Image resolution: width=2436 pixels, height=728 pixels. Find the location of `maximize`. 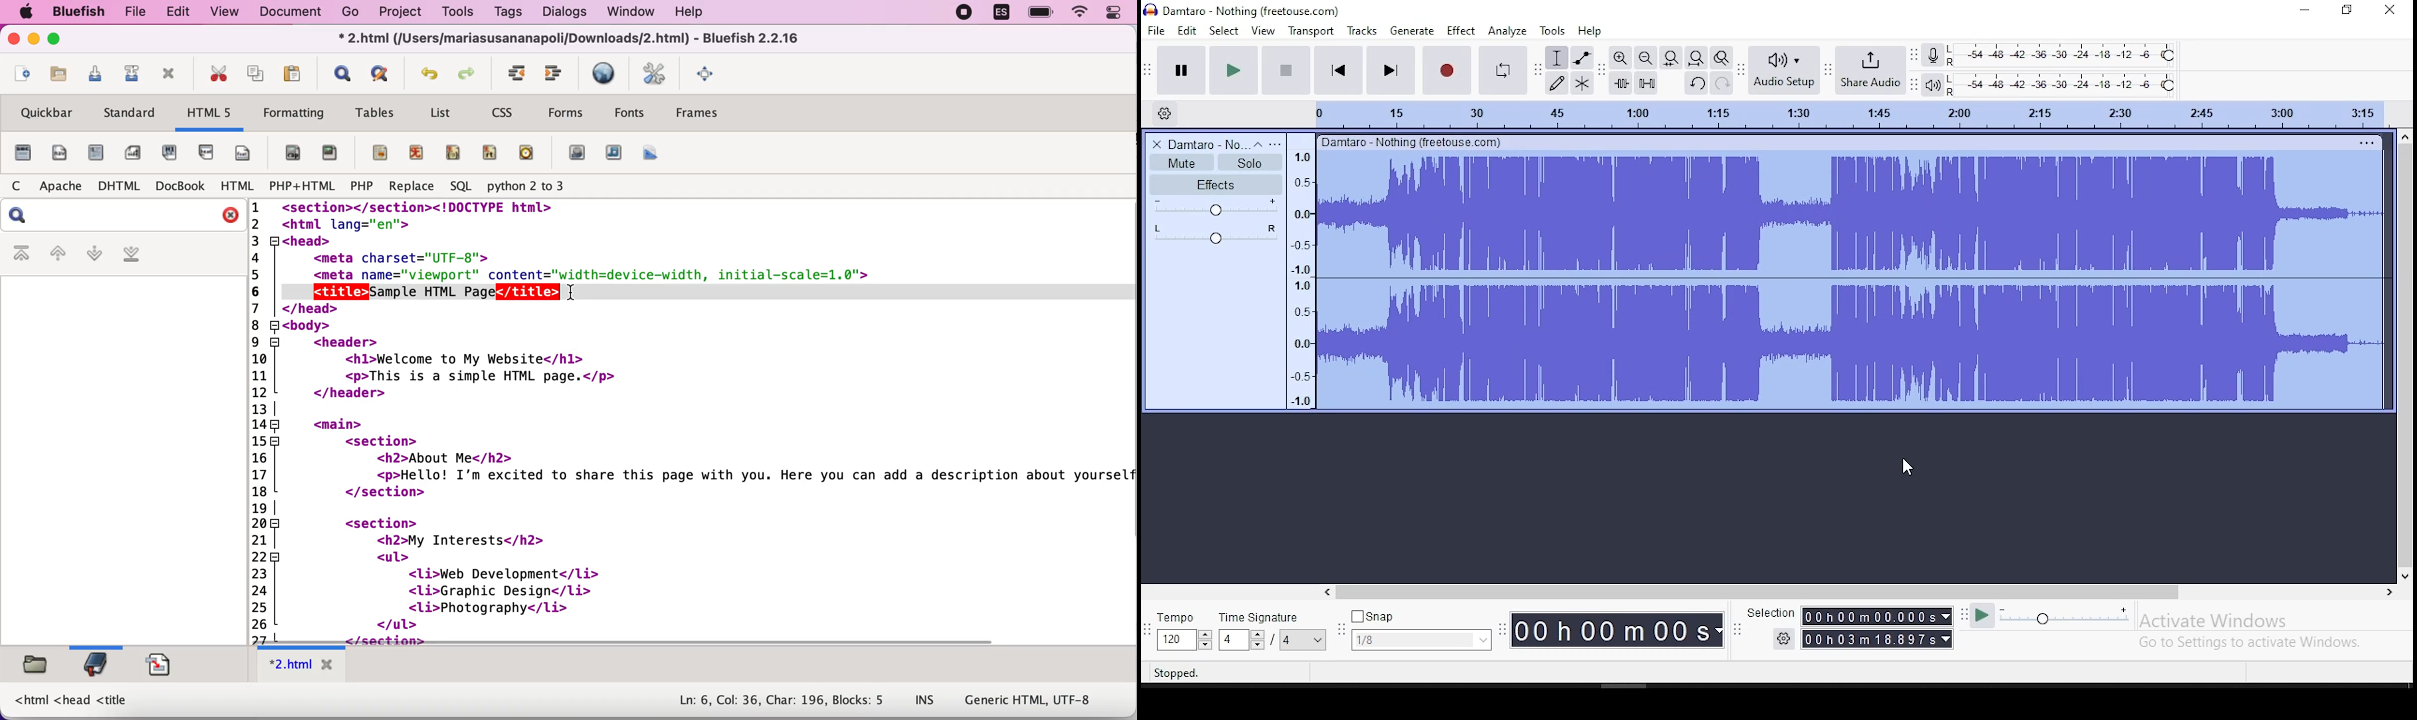

maximize is located at coordinates (58, 41).